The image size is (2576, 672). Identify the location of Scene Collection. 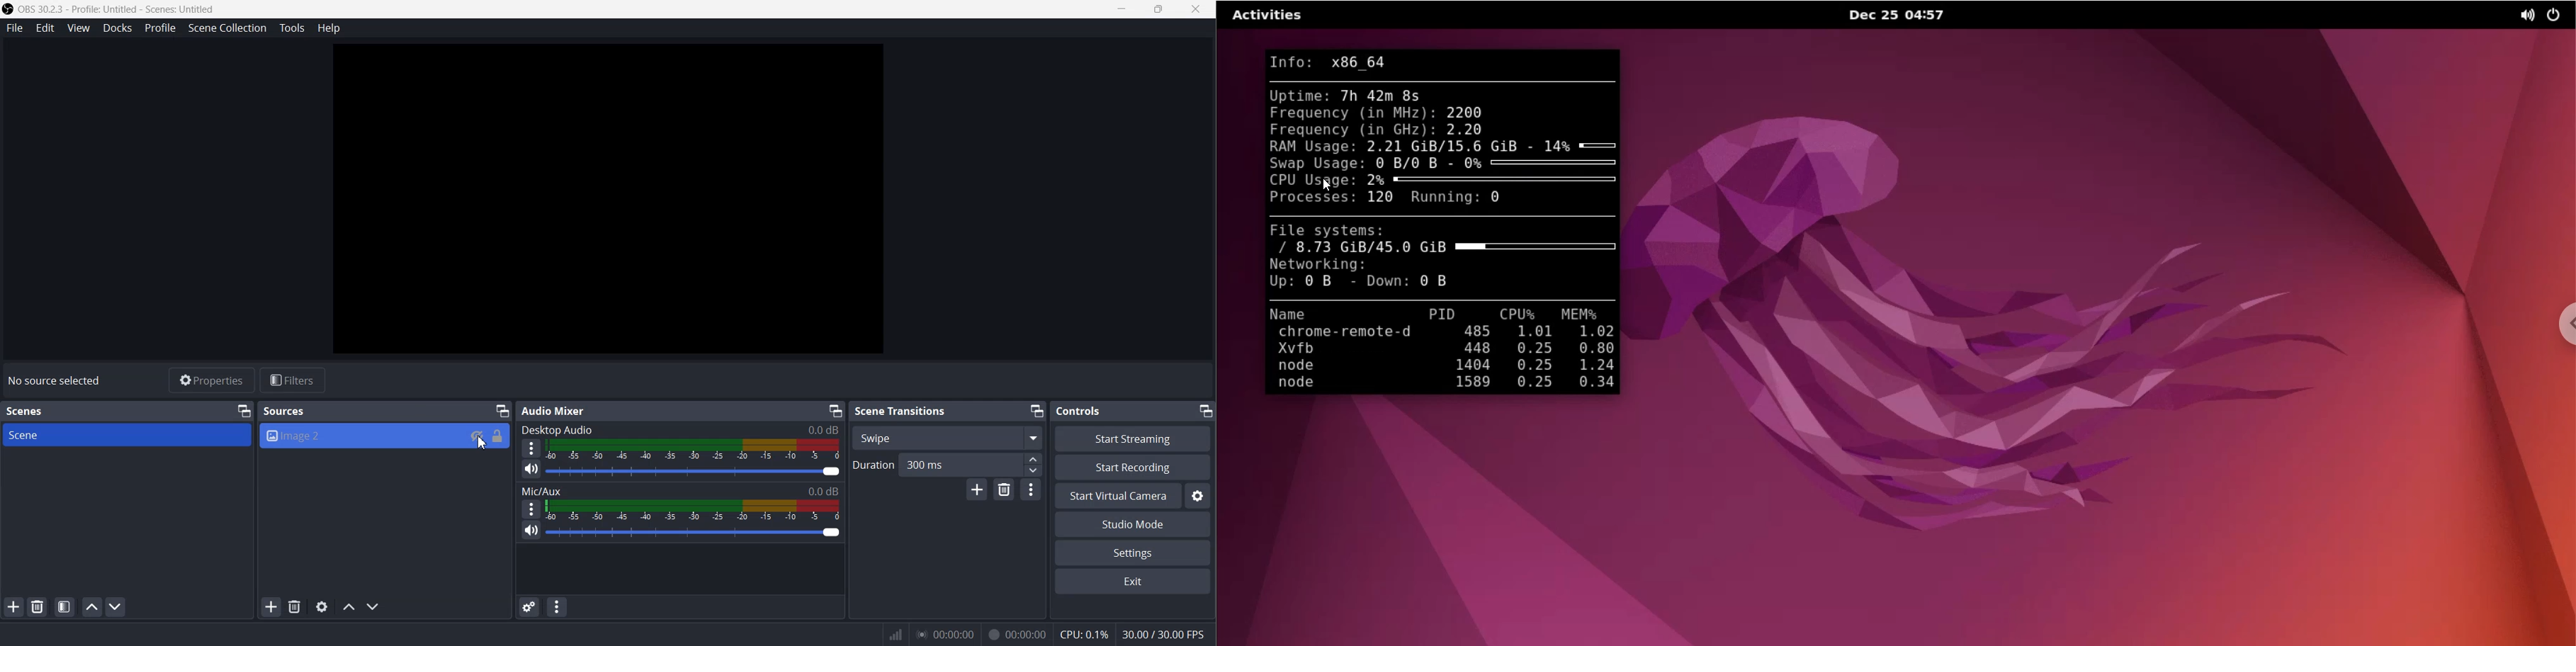
(226, 28).